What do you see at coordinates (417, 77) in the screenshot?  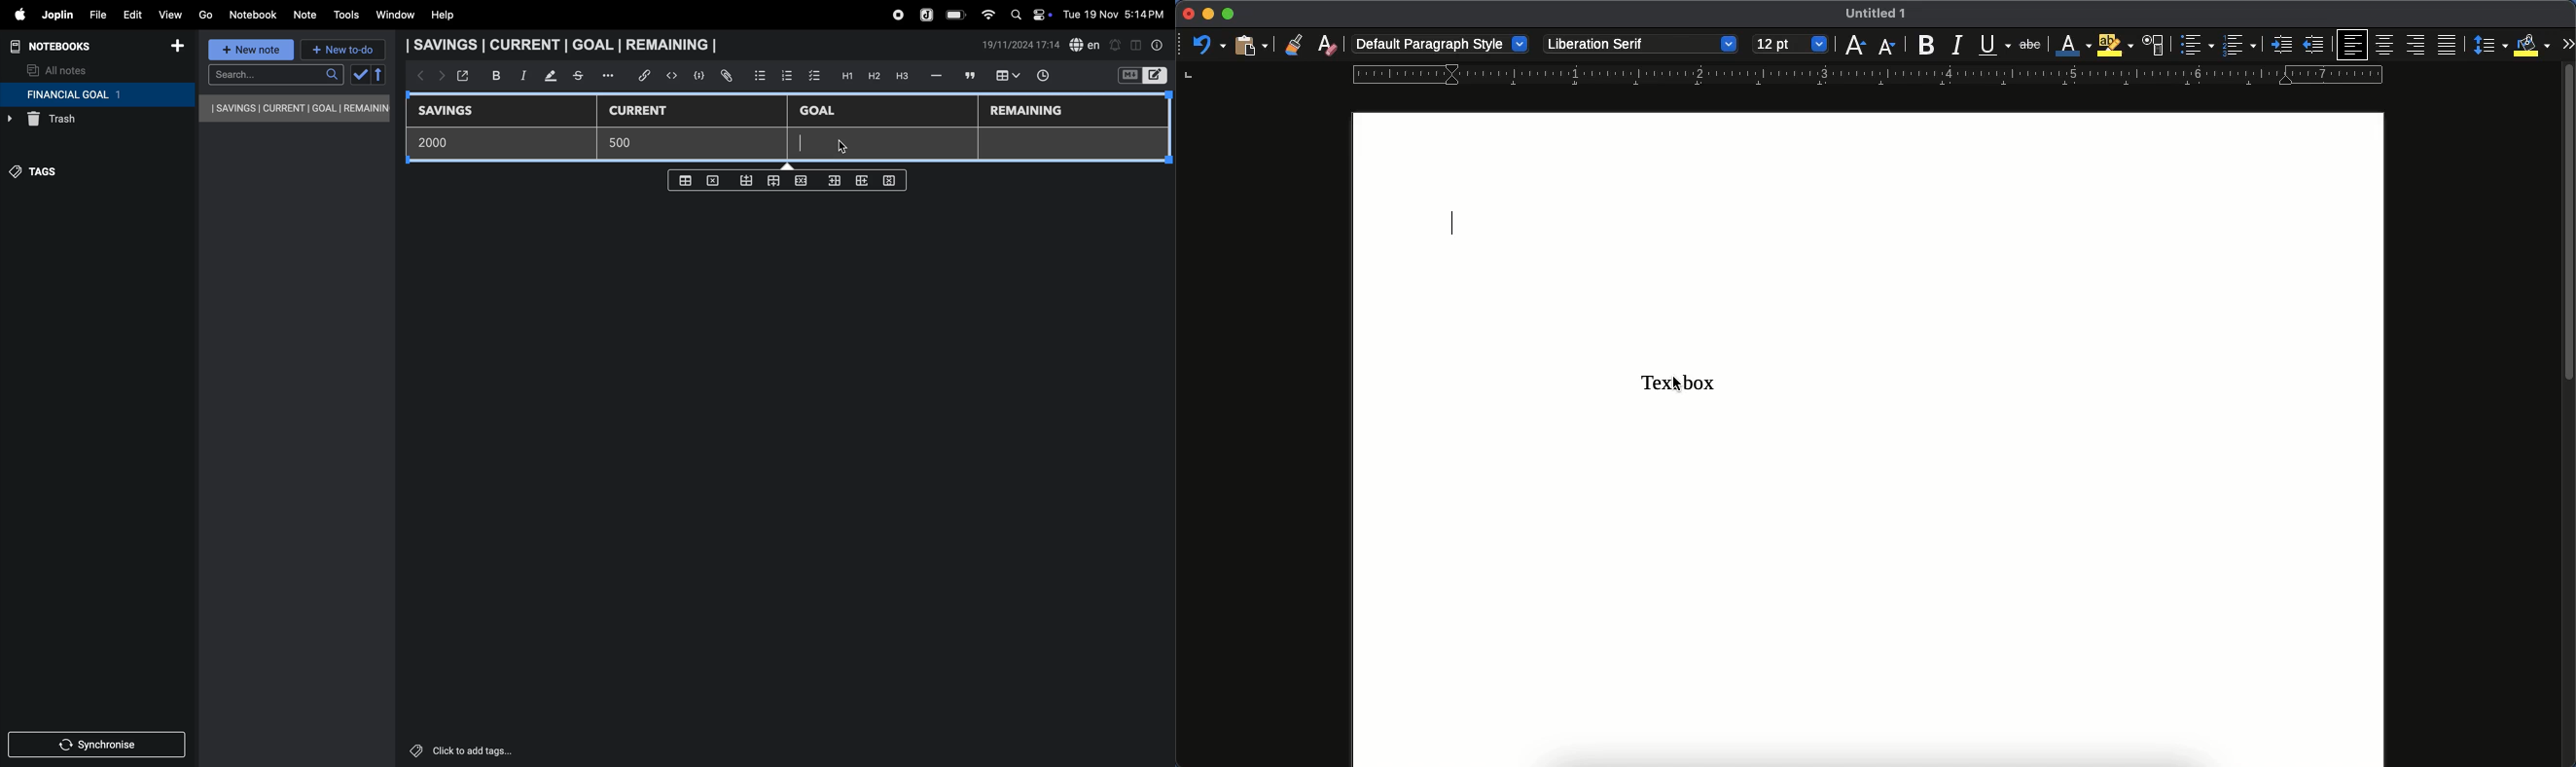 I see `backward` at bounding box center [417, 77].